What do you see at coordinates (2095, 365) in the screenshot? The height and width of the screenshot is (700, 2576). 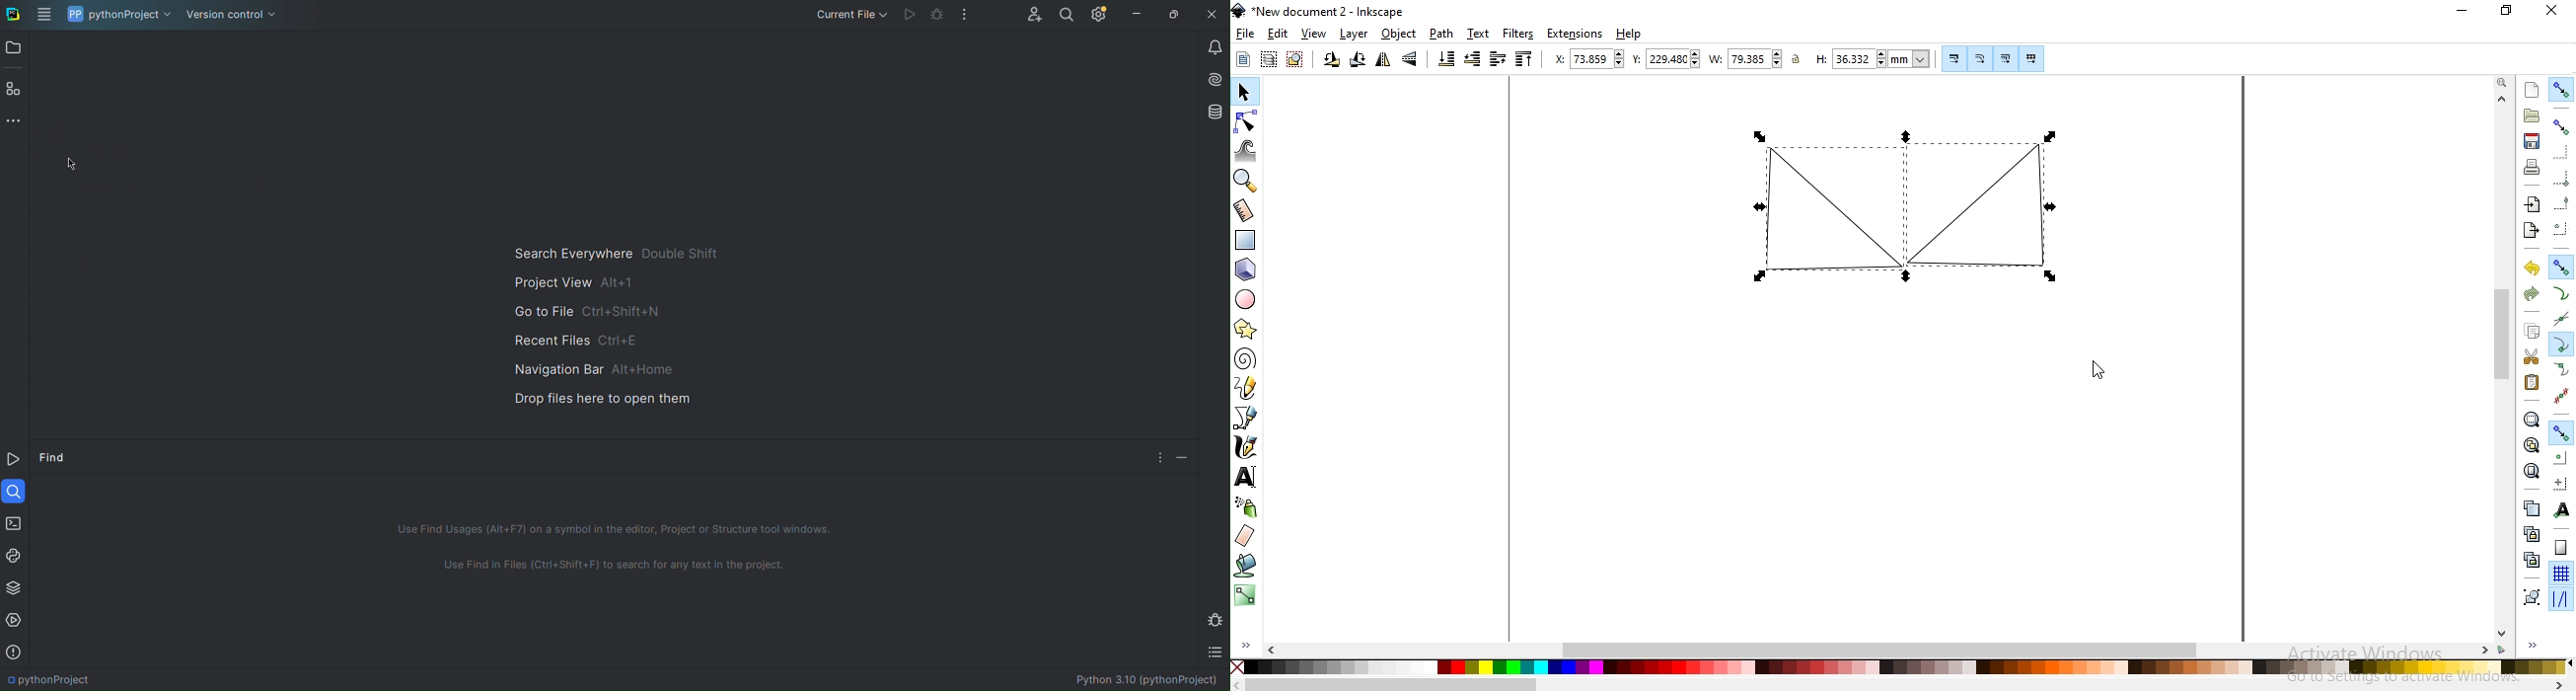 I see `cursor` at bounding box center [2095, 365].